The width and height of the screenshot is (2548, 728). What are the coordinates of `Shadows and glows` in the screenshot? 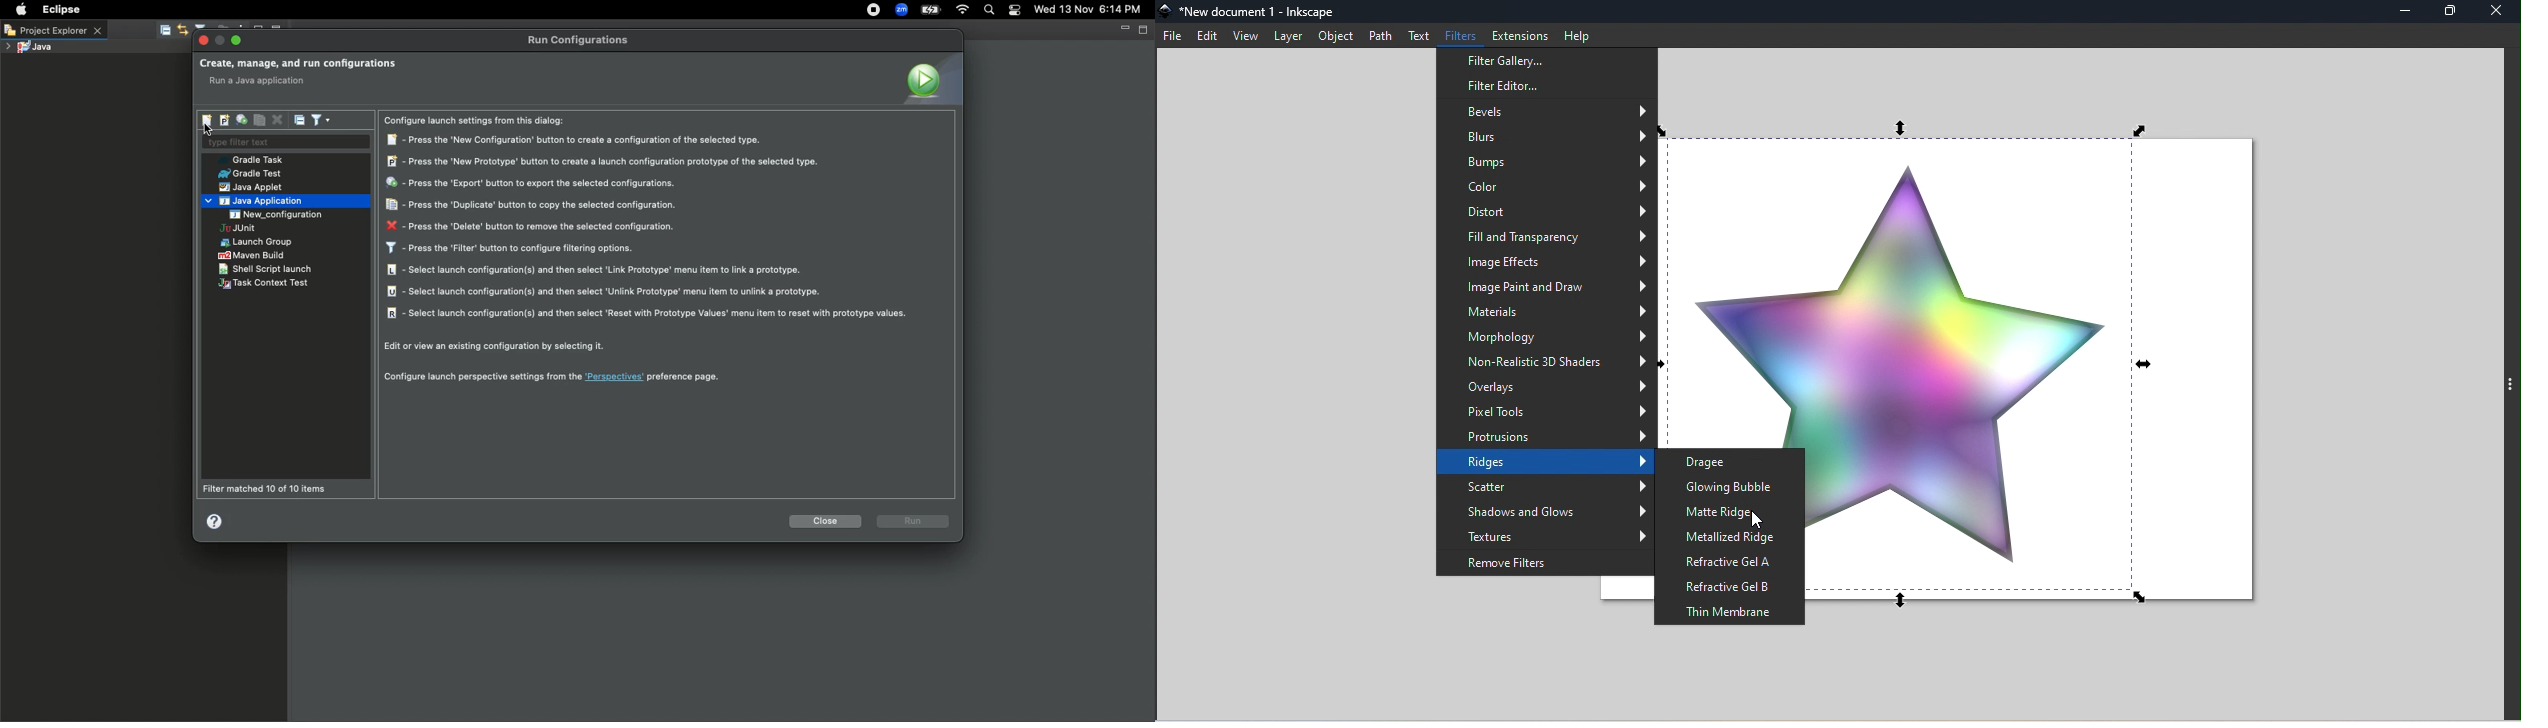 It's located at (1546, 513).